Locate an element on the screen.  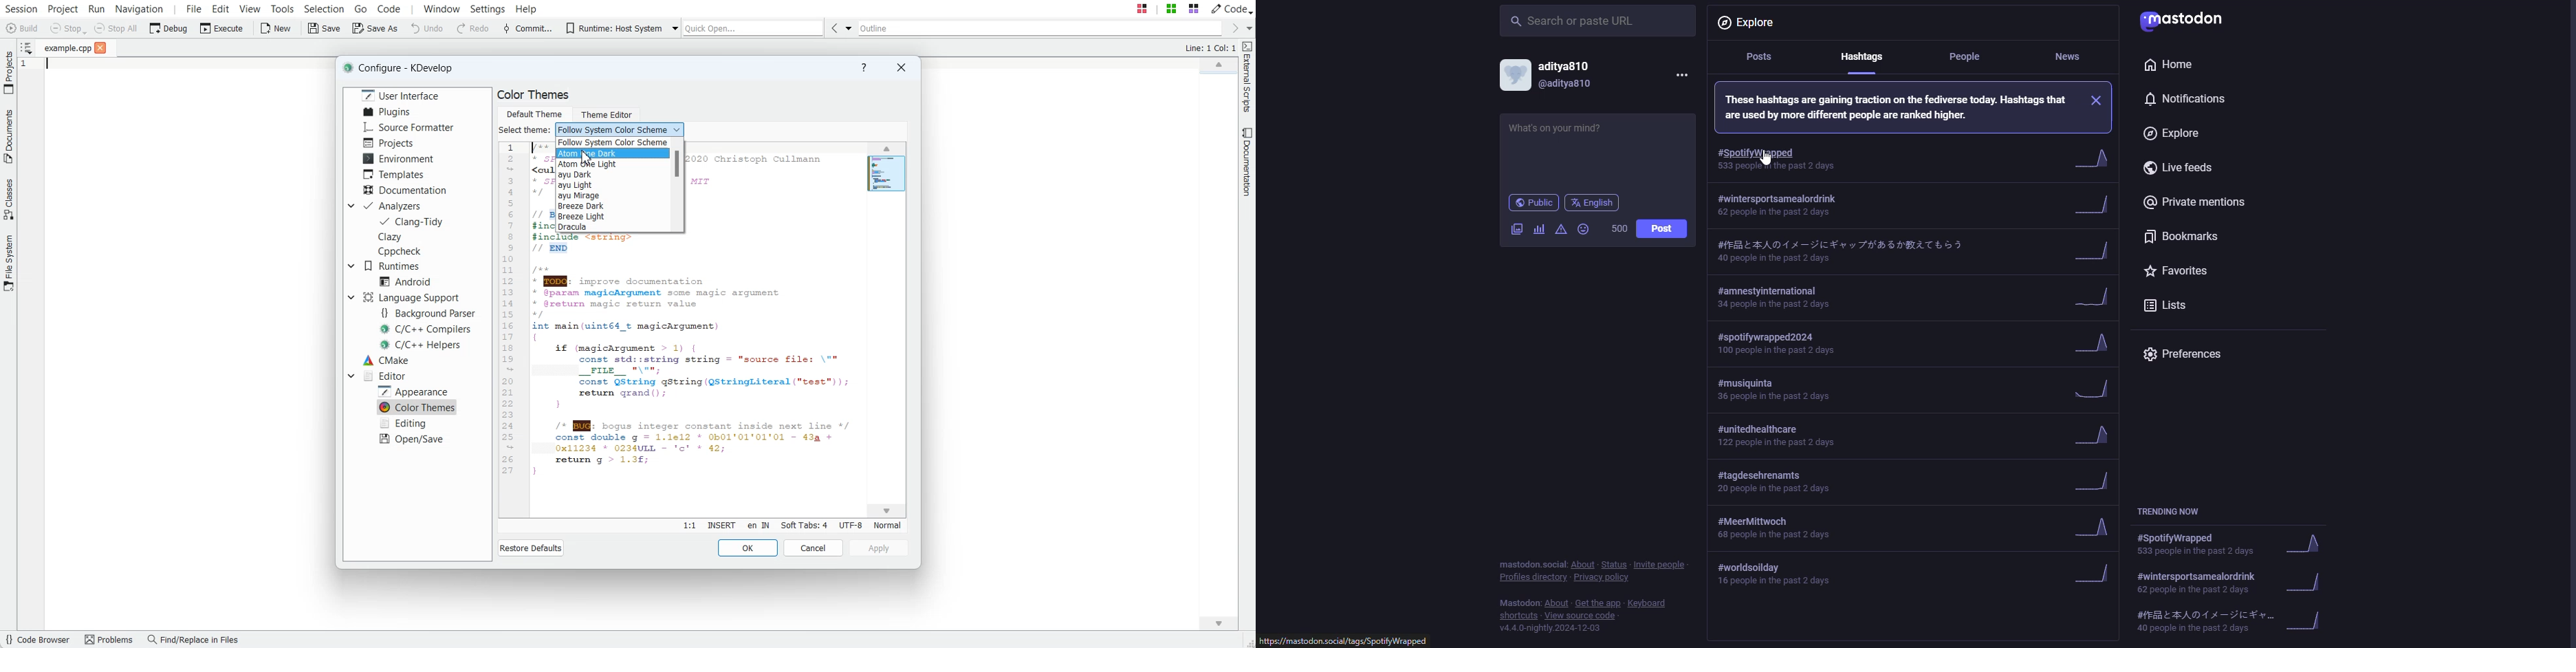
trend is located at coordinates (2093, 298).